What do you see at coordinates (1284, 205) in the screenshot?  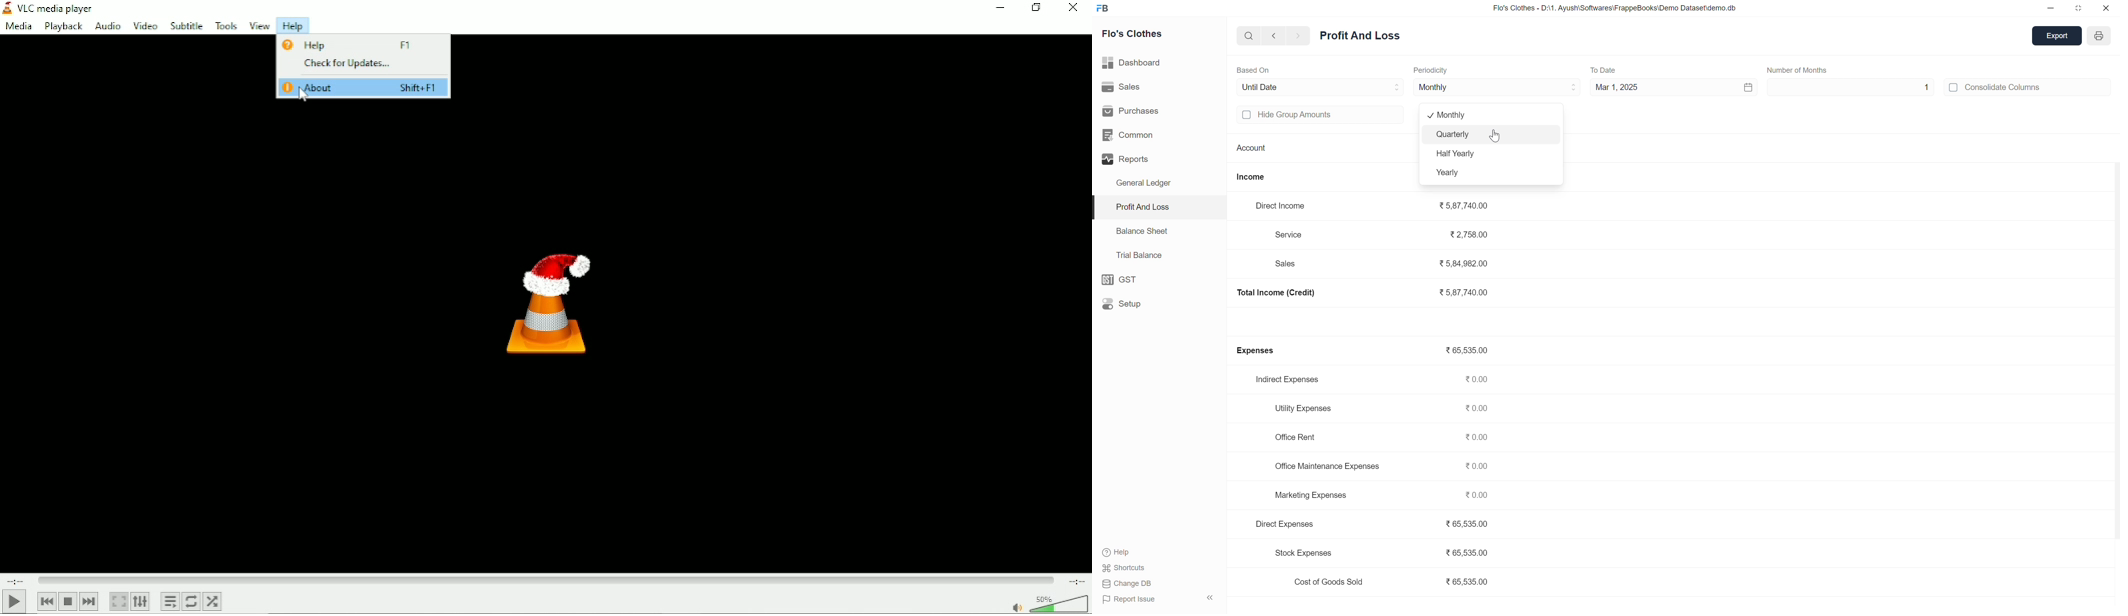 I see `Direct Income` at bounding box center [1284, 205].